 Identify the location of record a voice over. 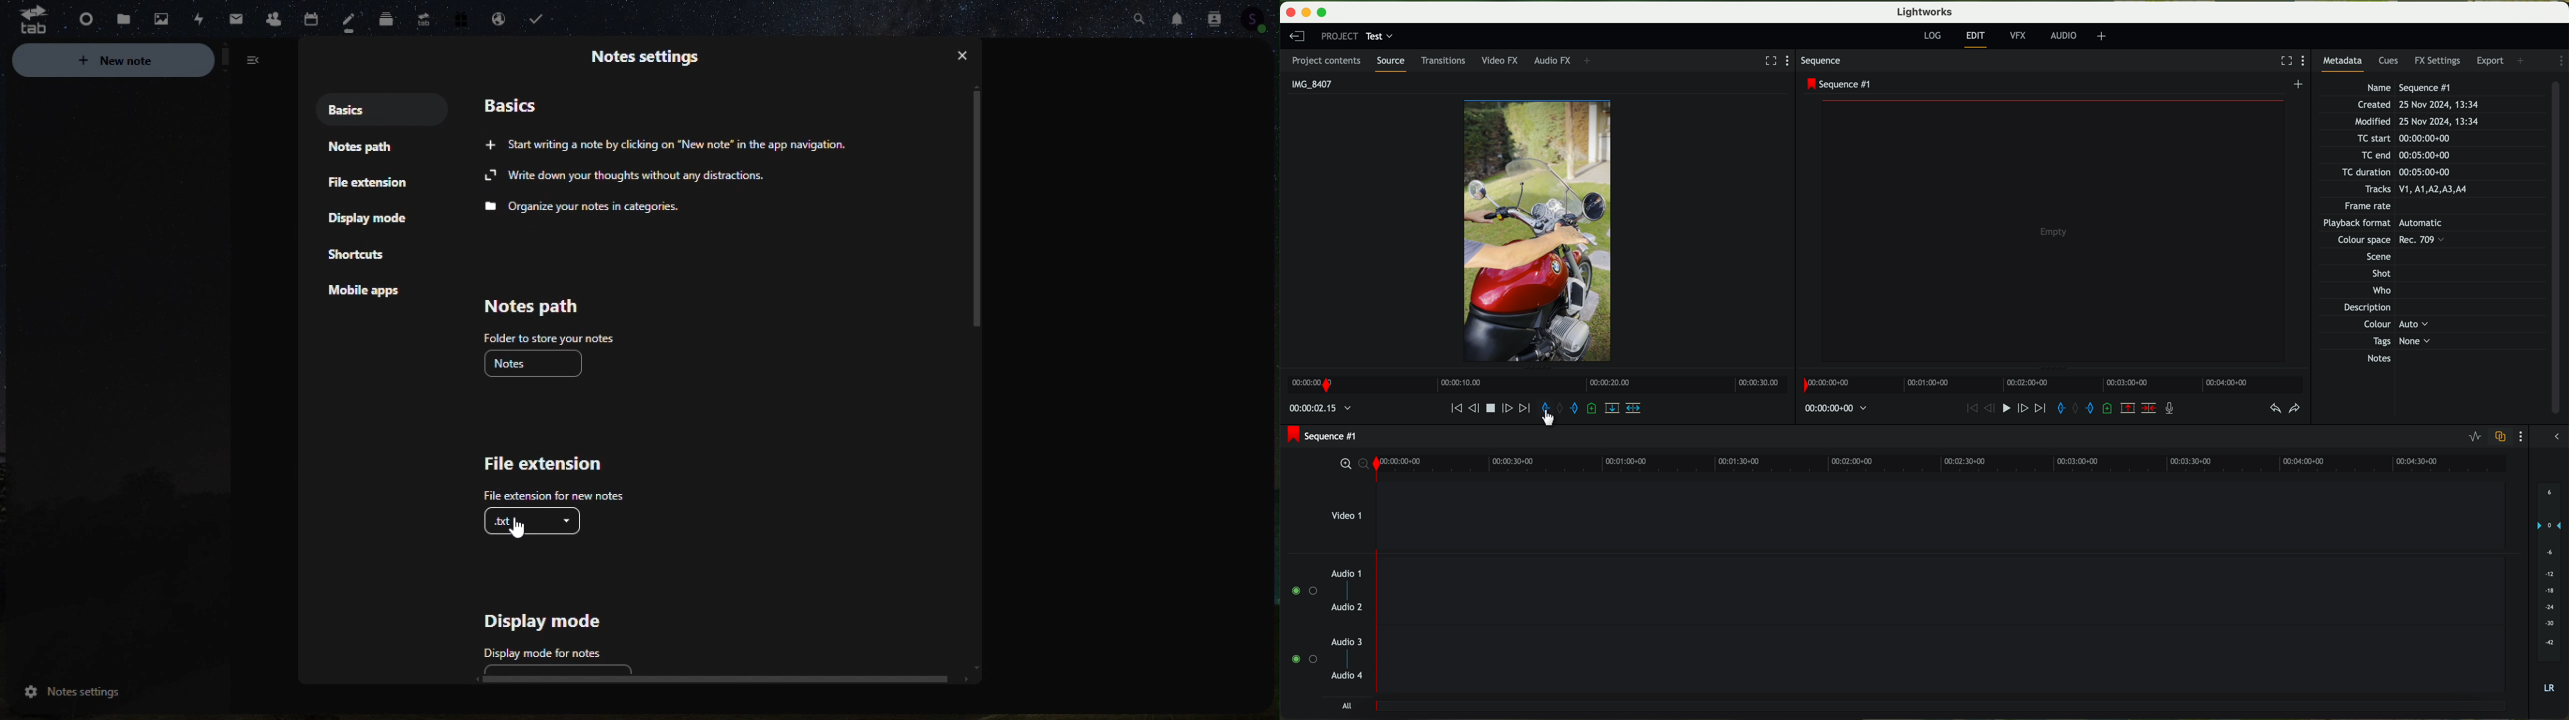
(2171, 408).